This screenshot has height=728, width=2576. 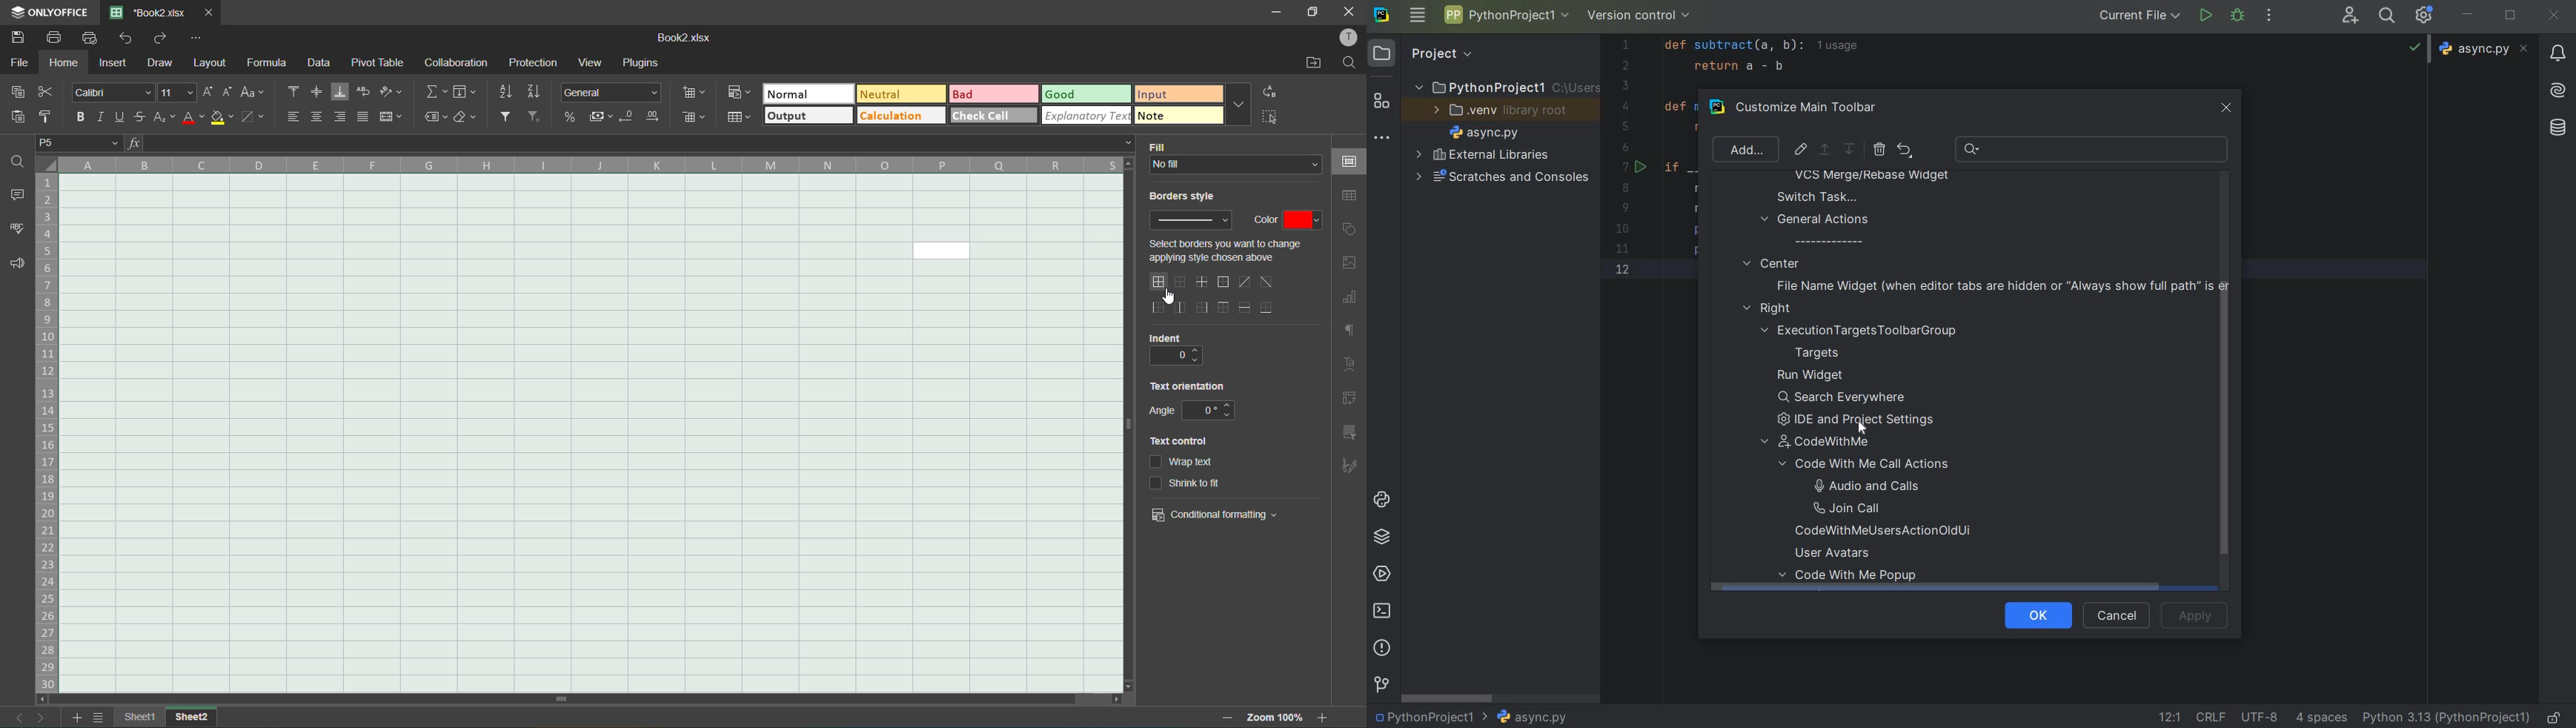 What do you see at coordinates (904, 95) in the screenshot?
I see `neutral` at bounding box center [904, 95].